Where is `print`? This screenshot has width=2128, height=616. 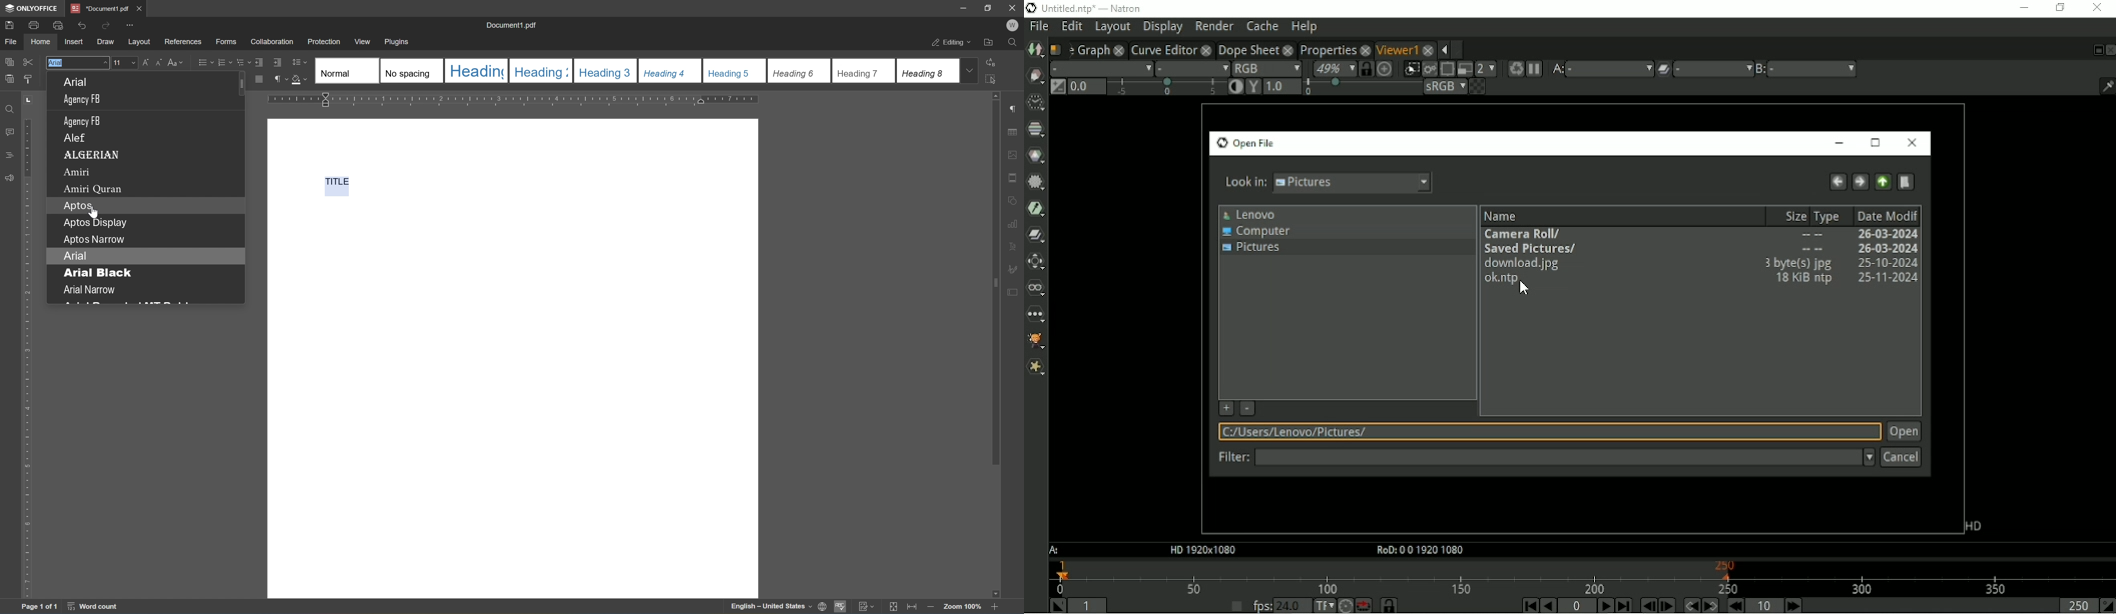 print is located at coordinates (35, 25).